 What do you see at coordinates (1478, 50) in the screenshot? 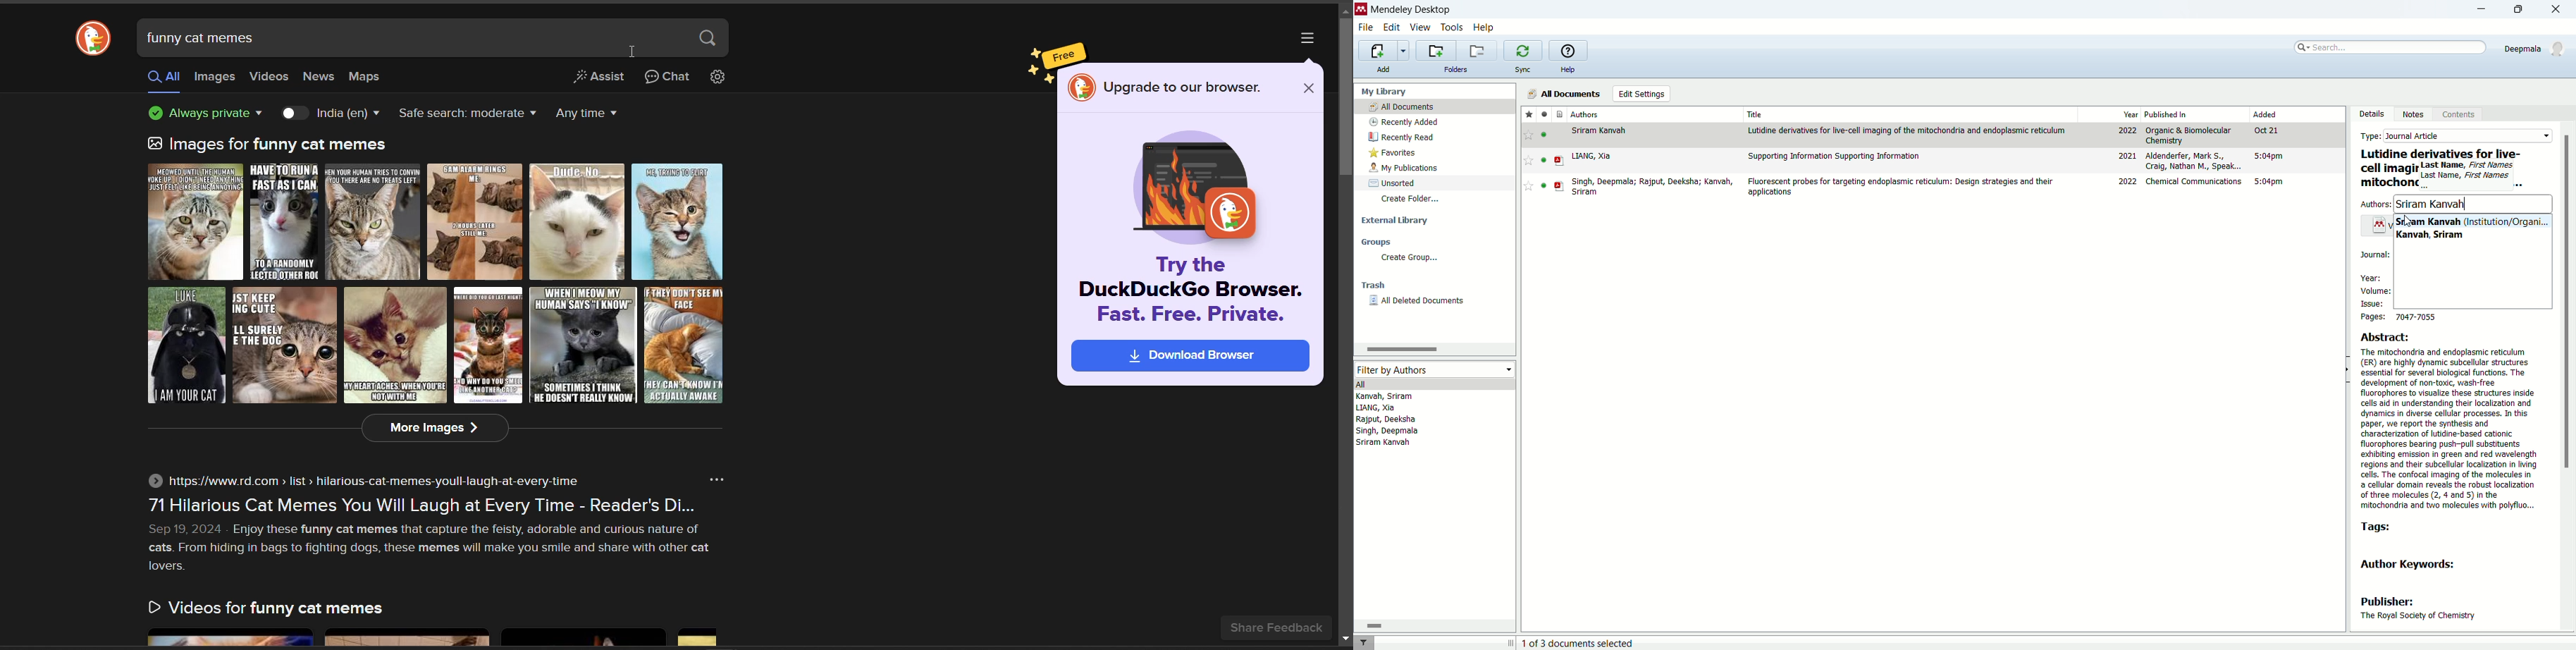
I see `remove current folder` at bounding box center [1478, 50].